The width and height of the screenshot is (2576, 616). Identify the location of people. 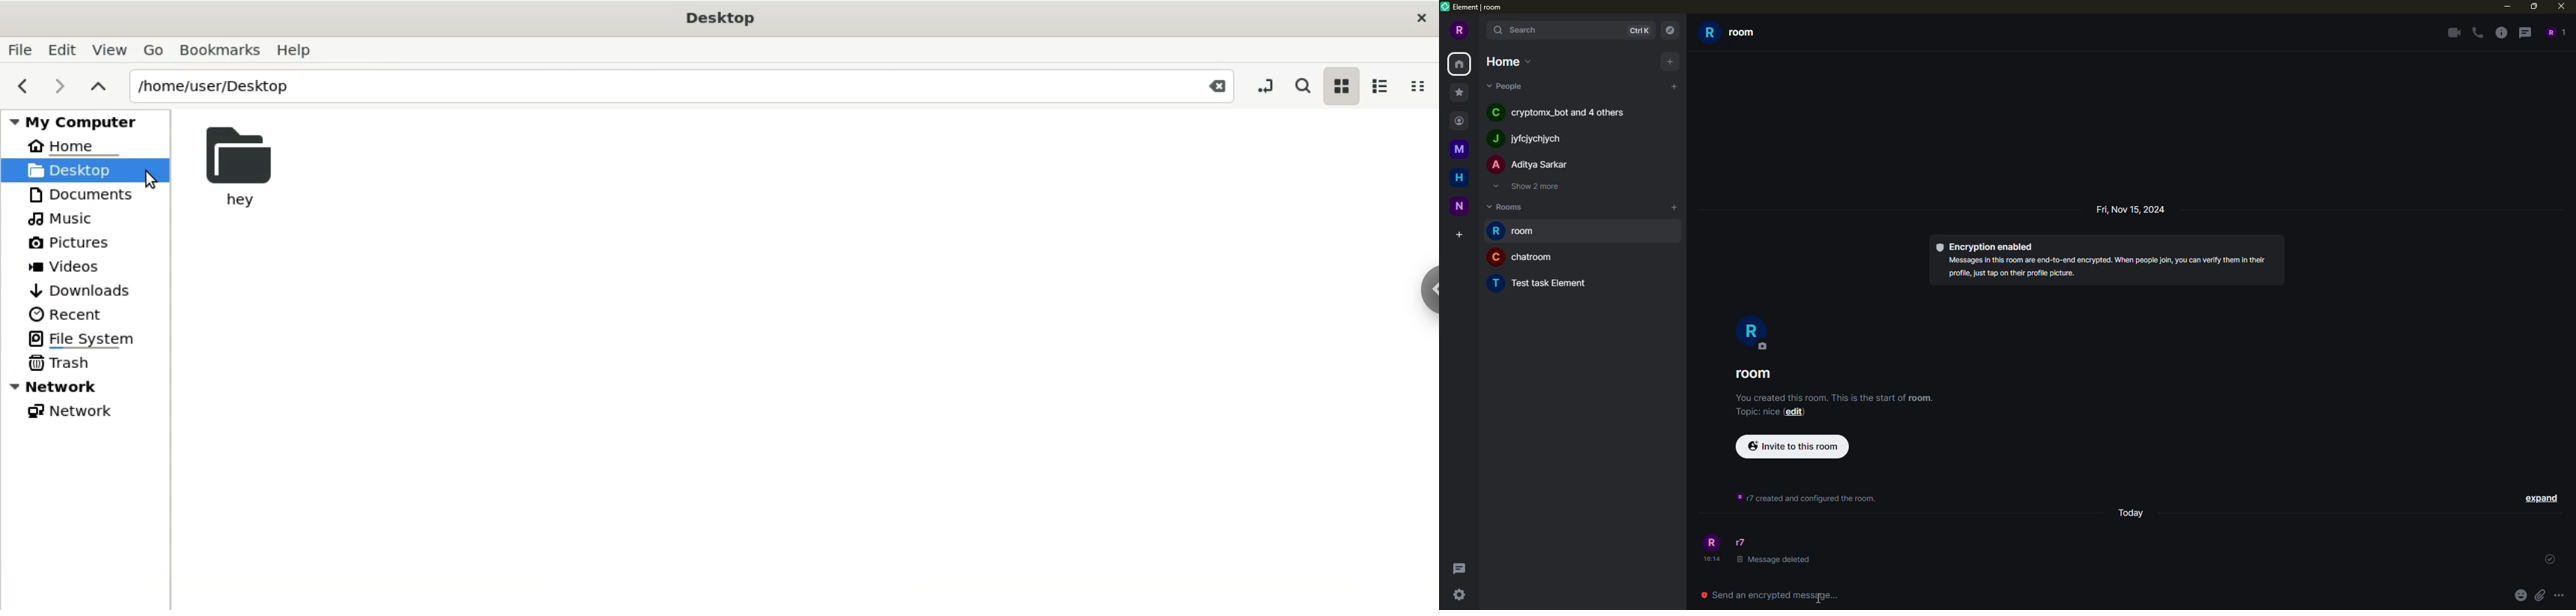
(1745, 541).